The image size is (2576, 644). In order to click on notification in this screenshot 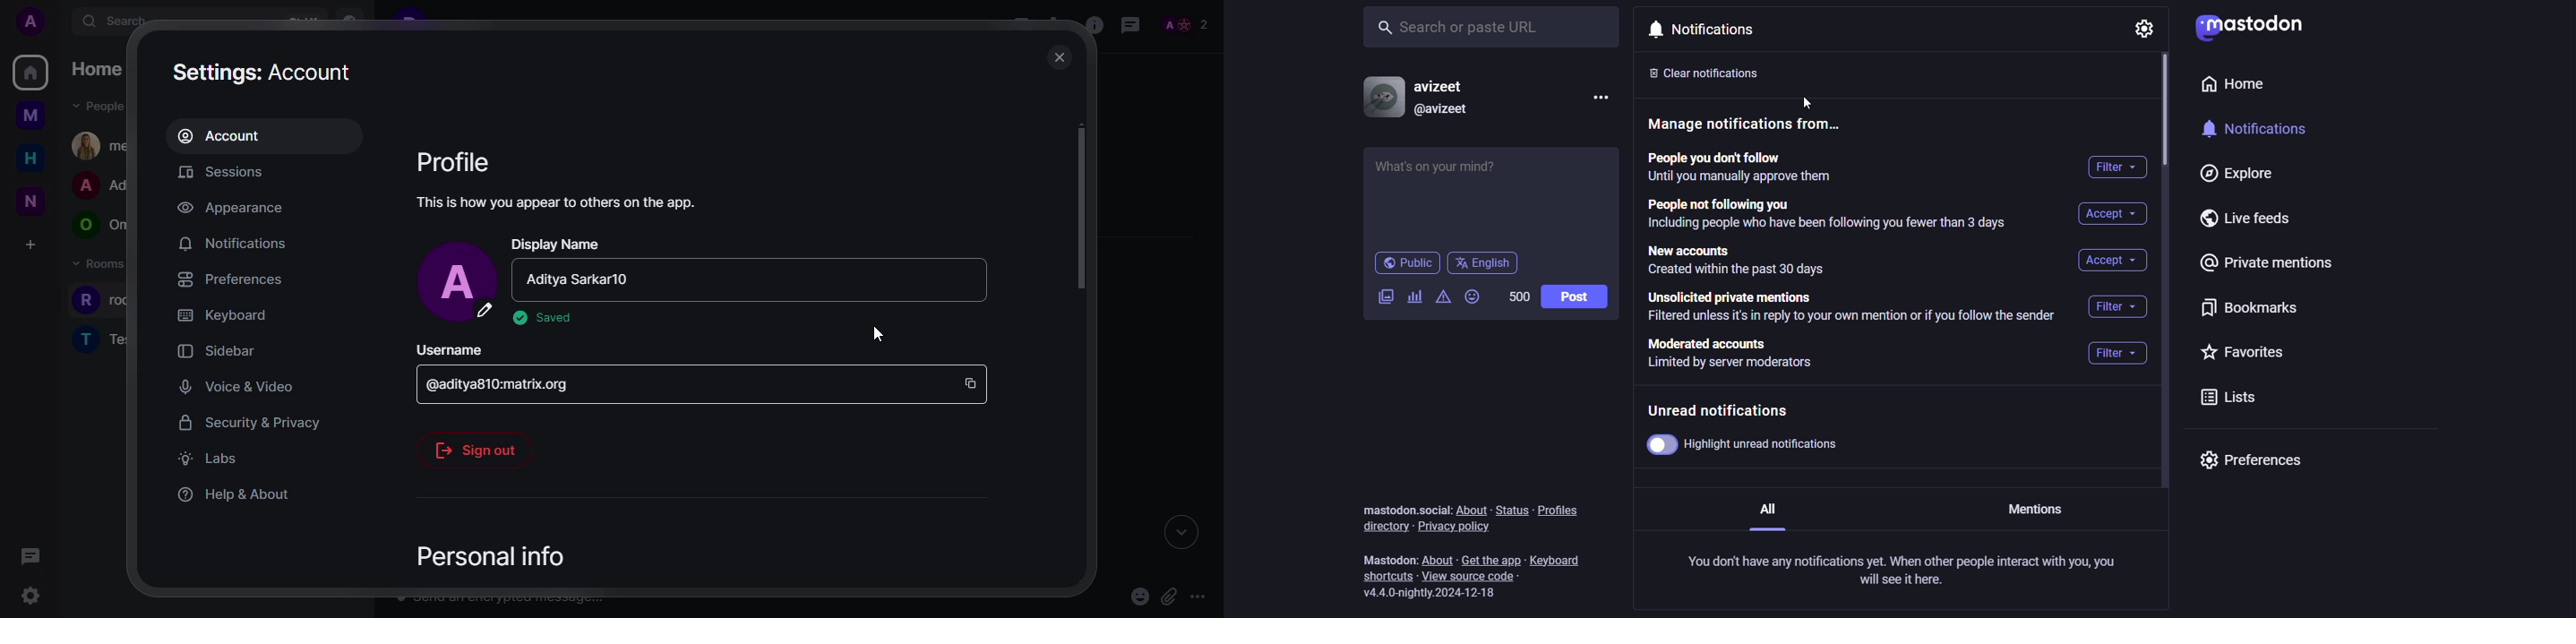, I will do `click(2268, 133)`.